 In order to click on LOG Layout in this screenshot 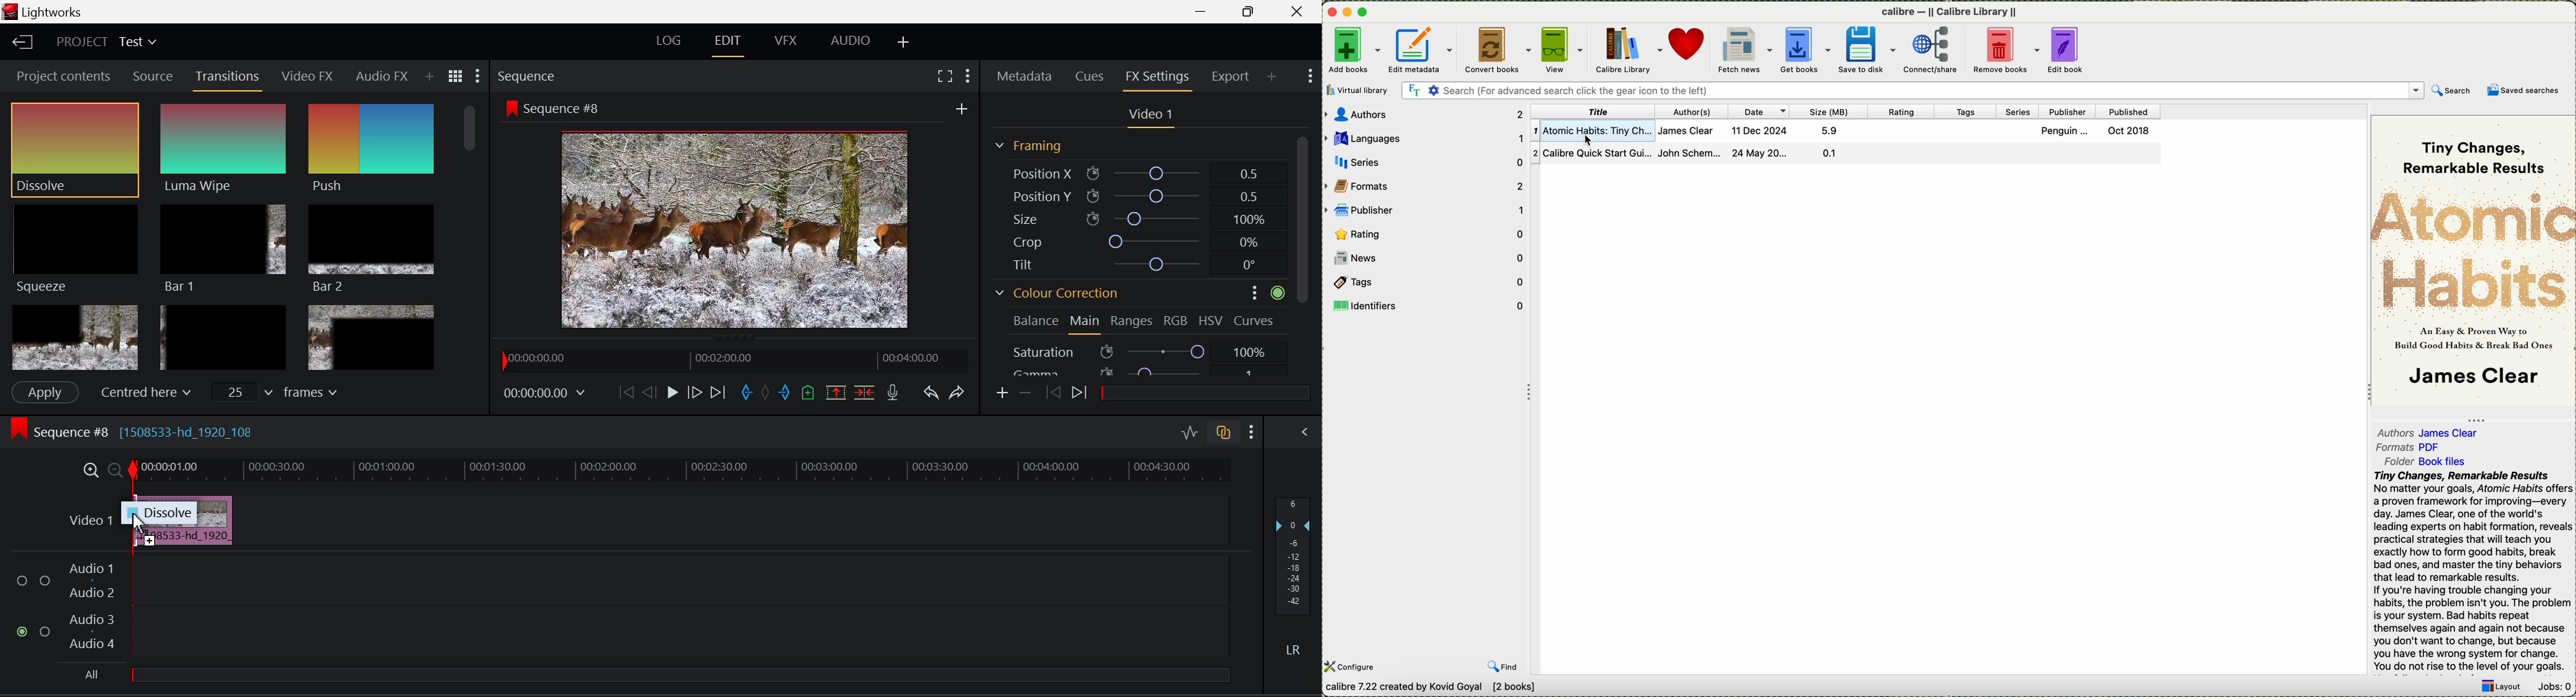, I will do `click(671, 43)`.